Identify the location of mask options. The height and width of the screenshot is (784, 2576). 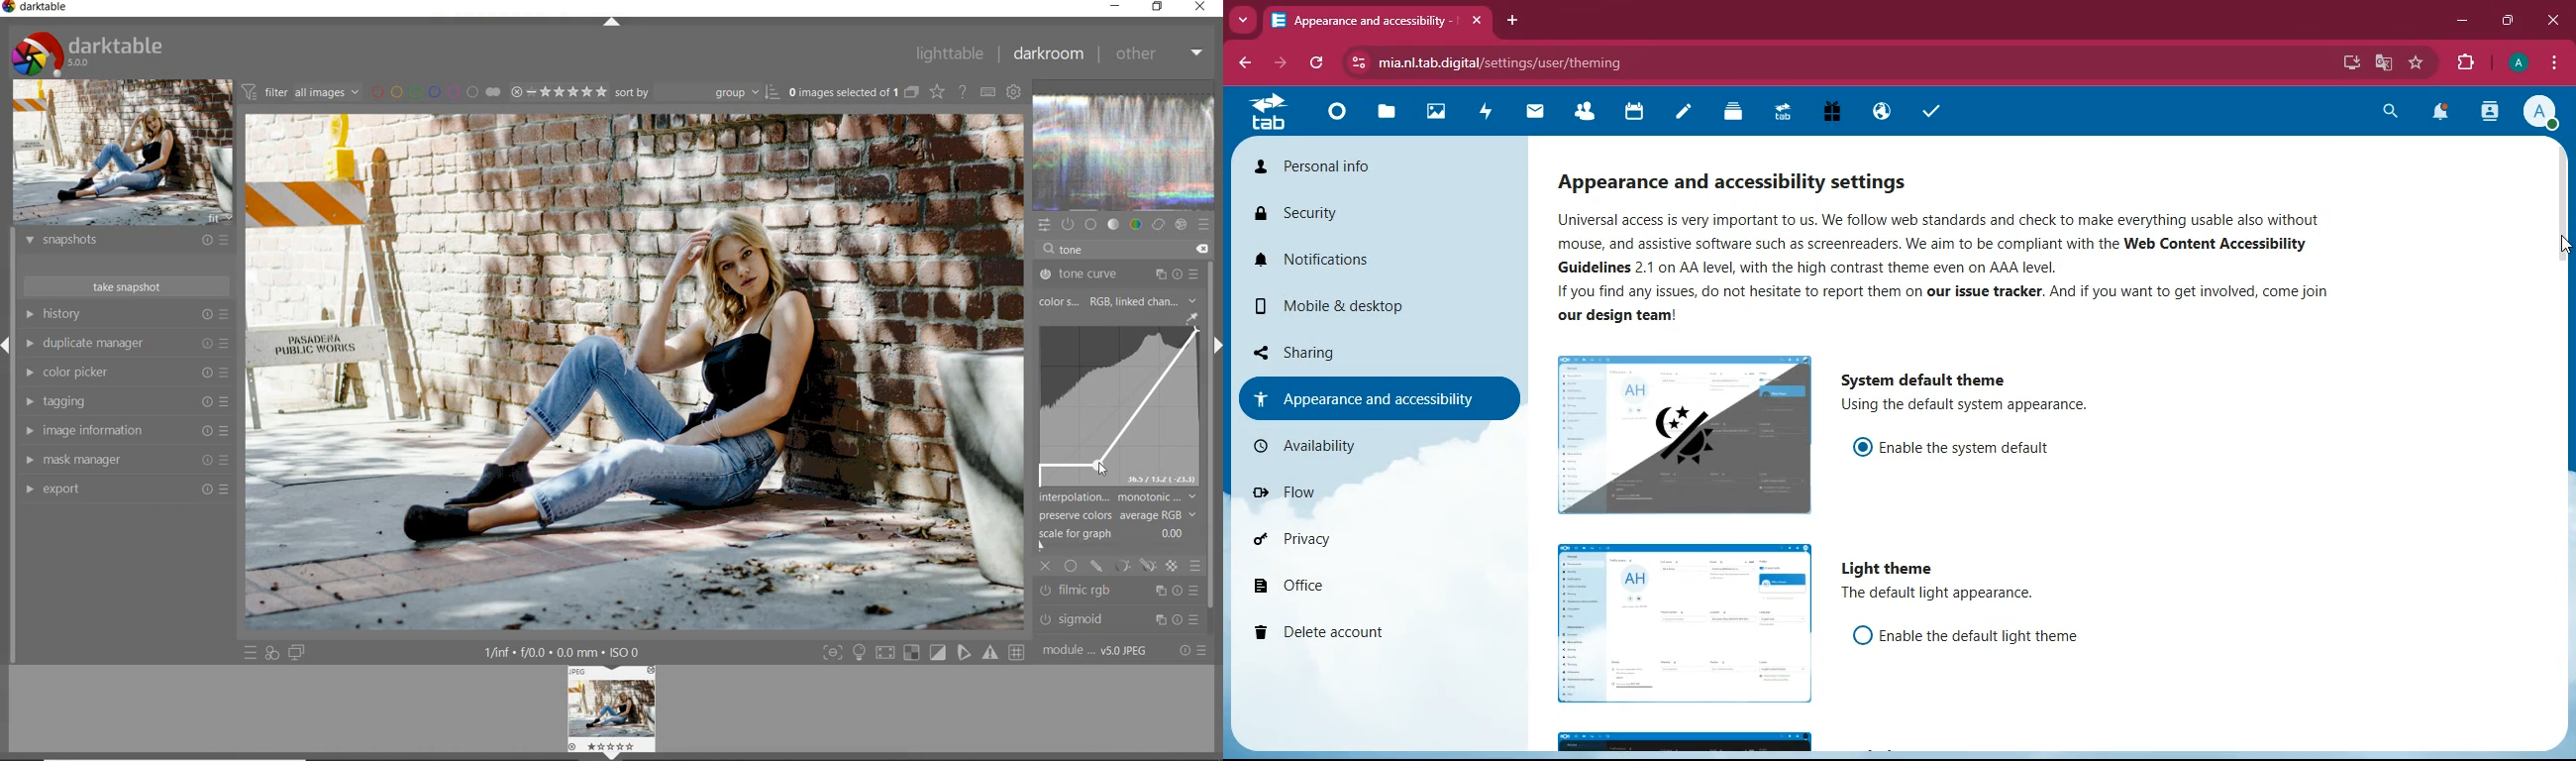
(1134, 566).